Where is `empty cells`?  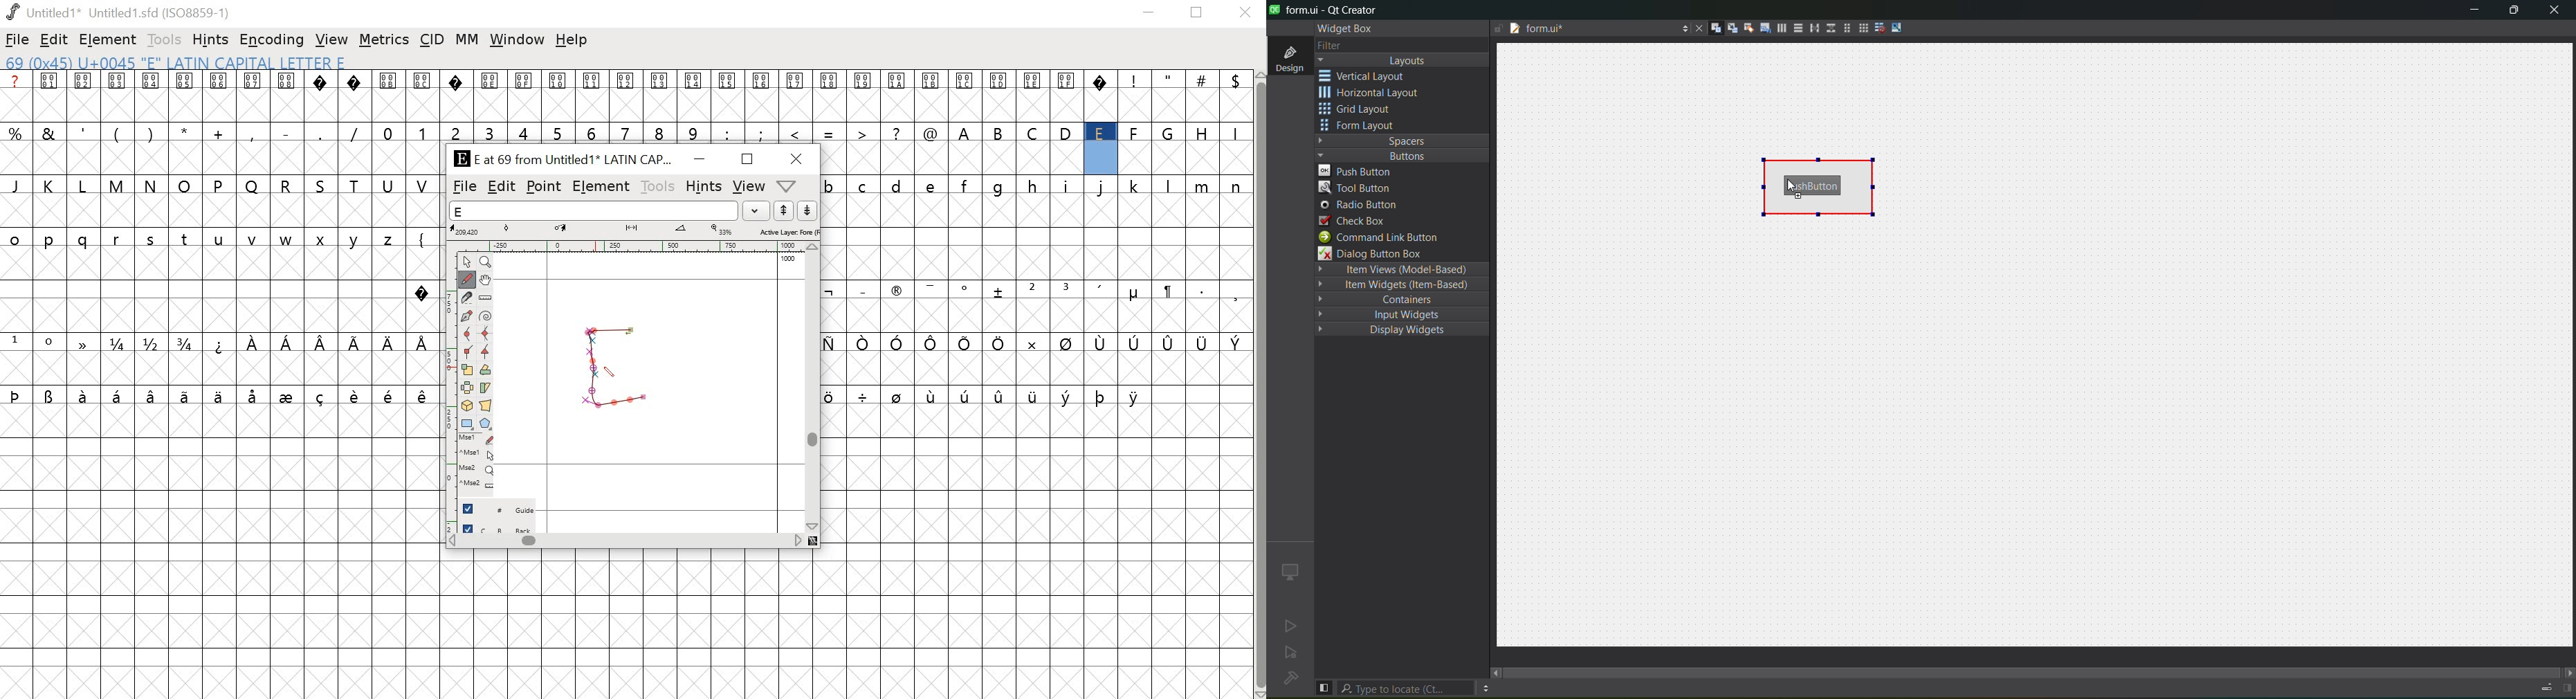 empty cells is located at coordinates (217, 552).